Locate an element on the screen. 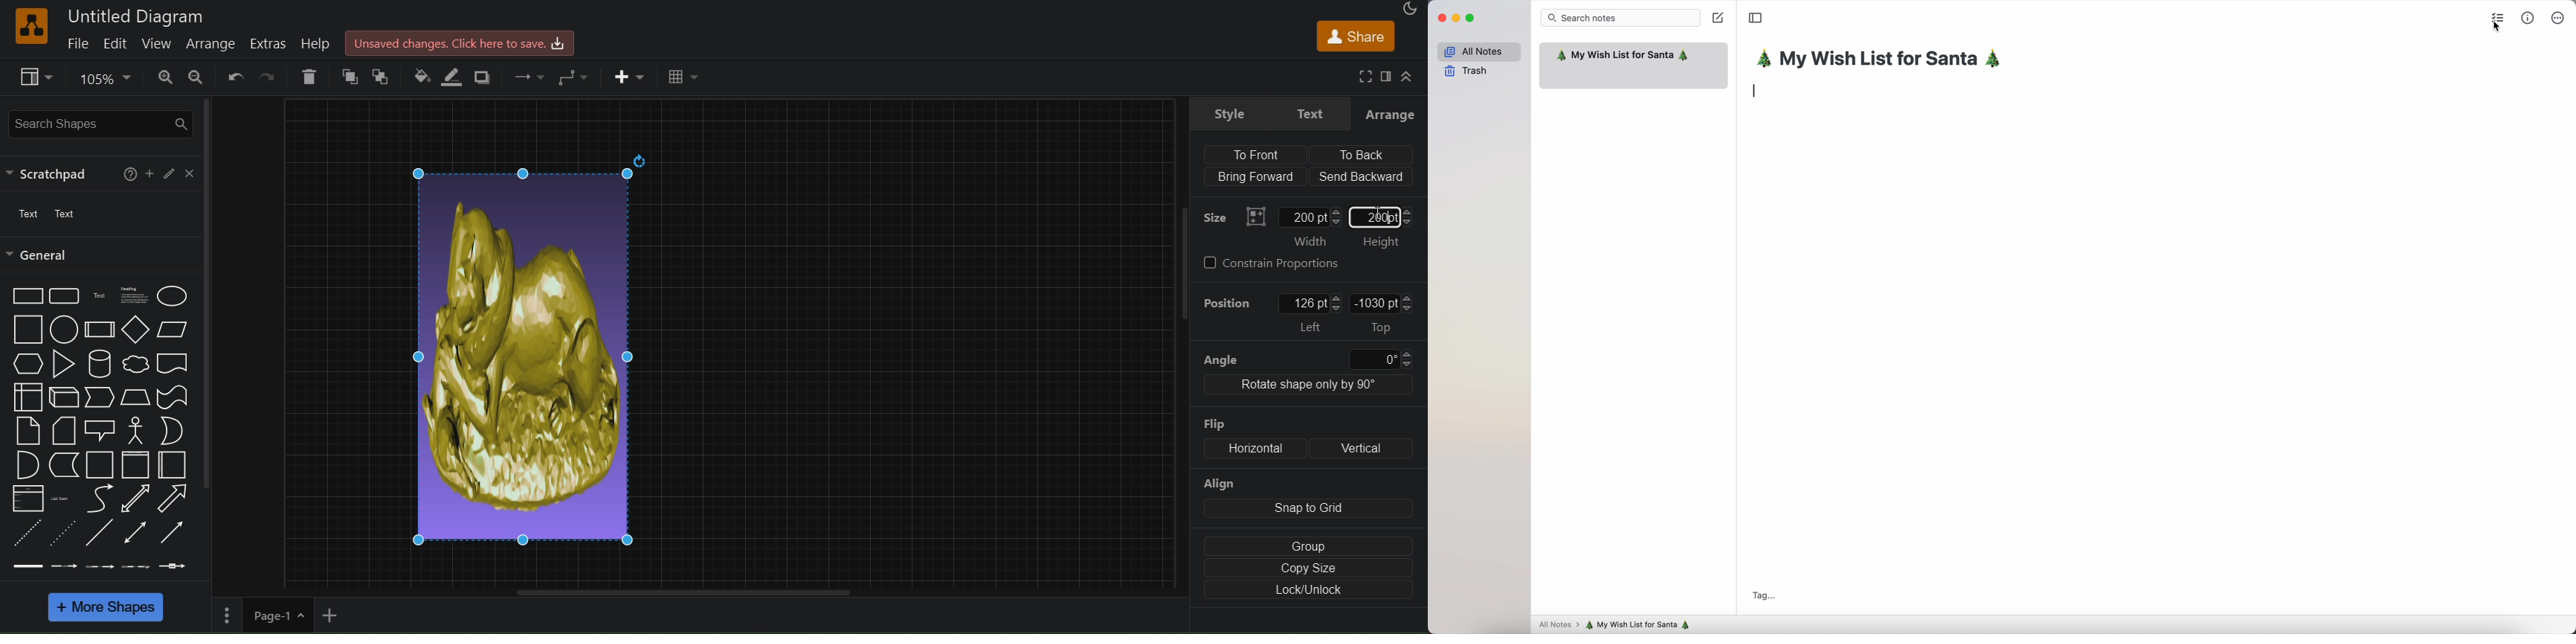 The height and width of the screenshot is (644, 2576). extras is located at coordinates (268, 43).